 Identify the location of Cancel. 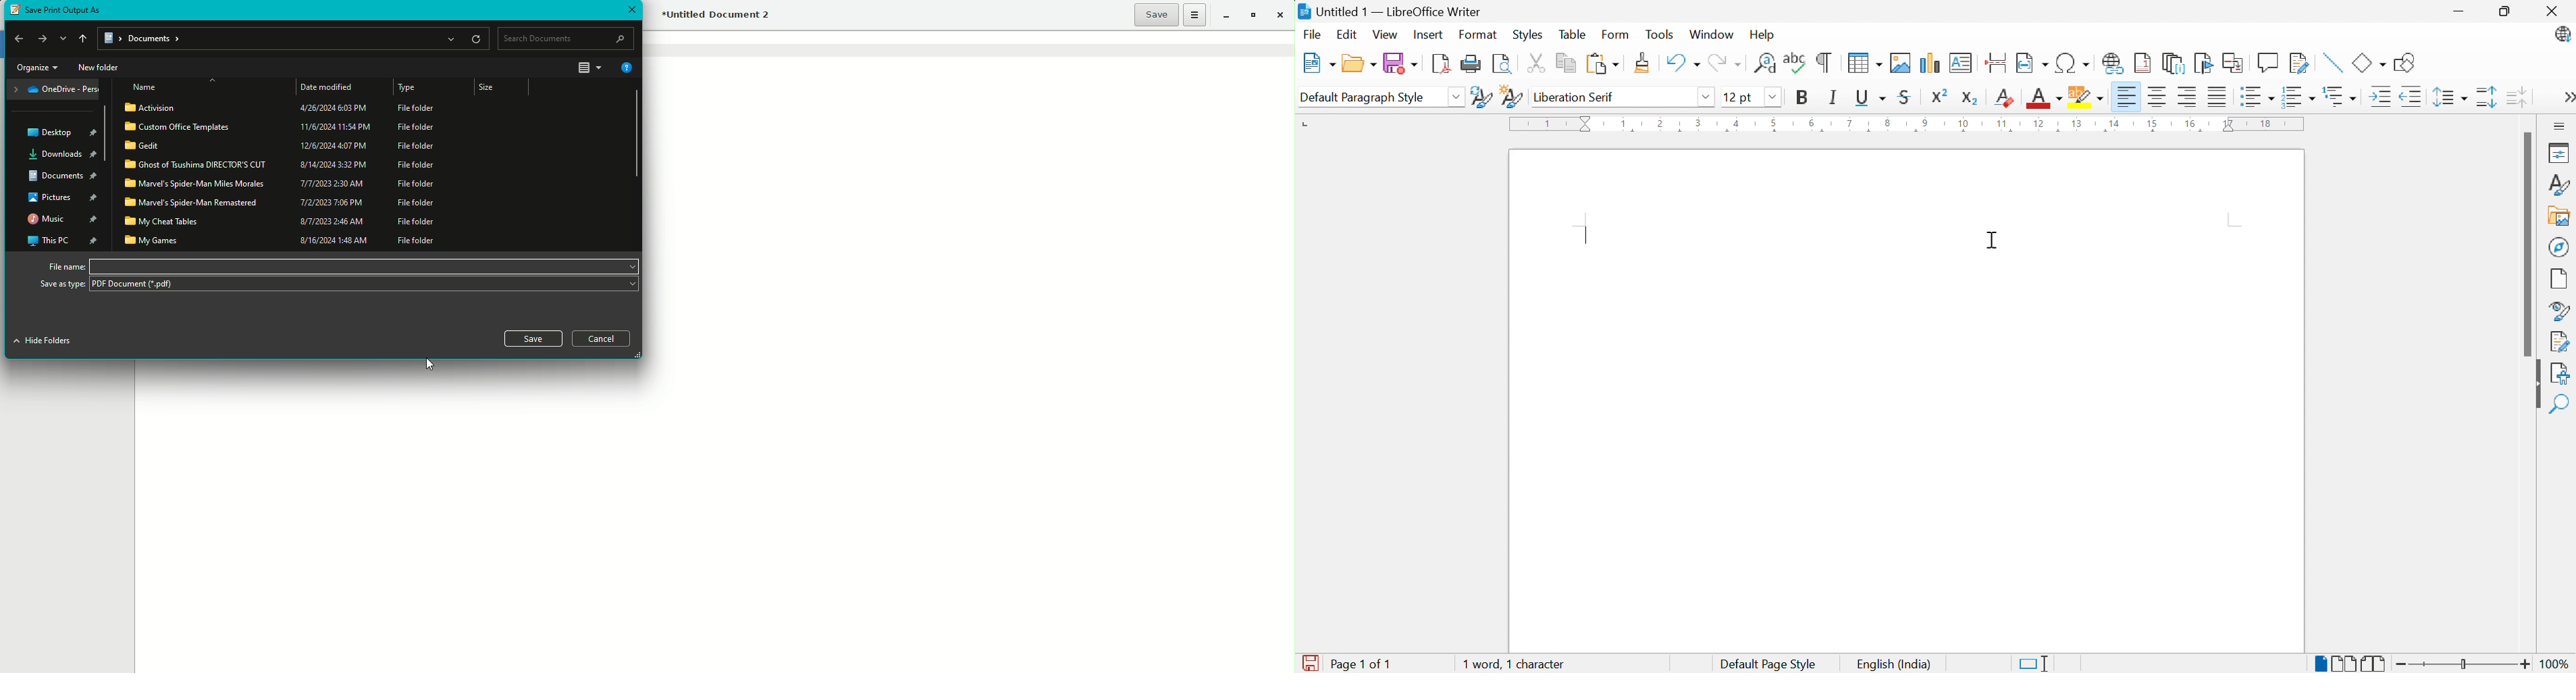
(603, 339).